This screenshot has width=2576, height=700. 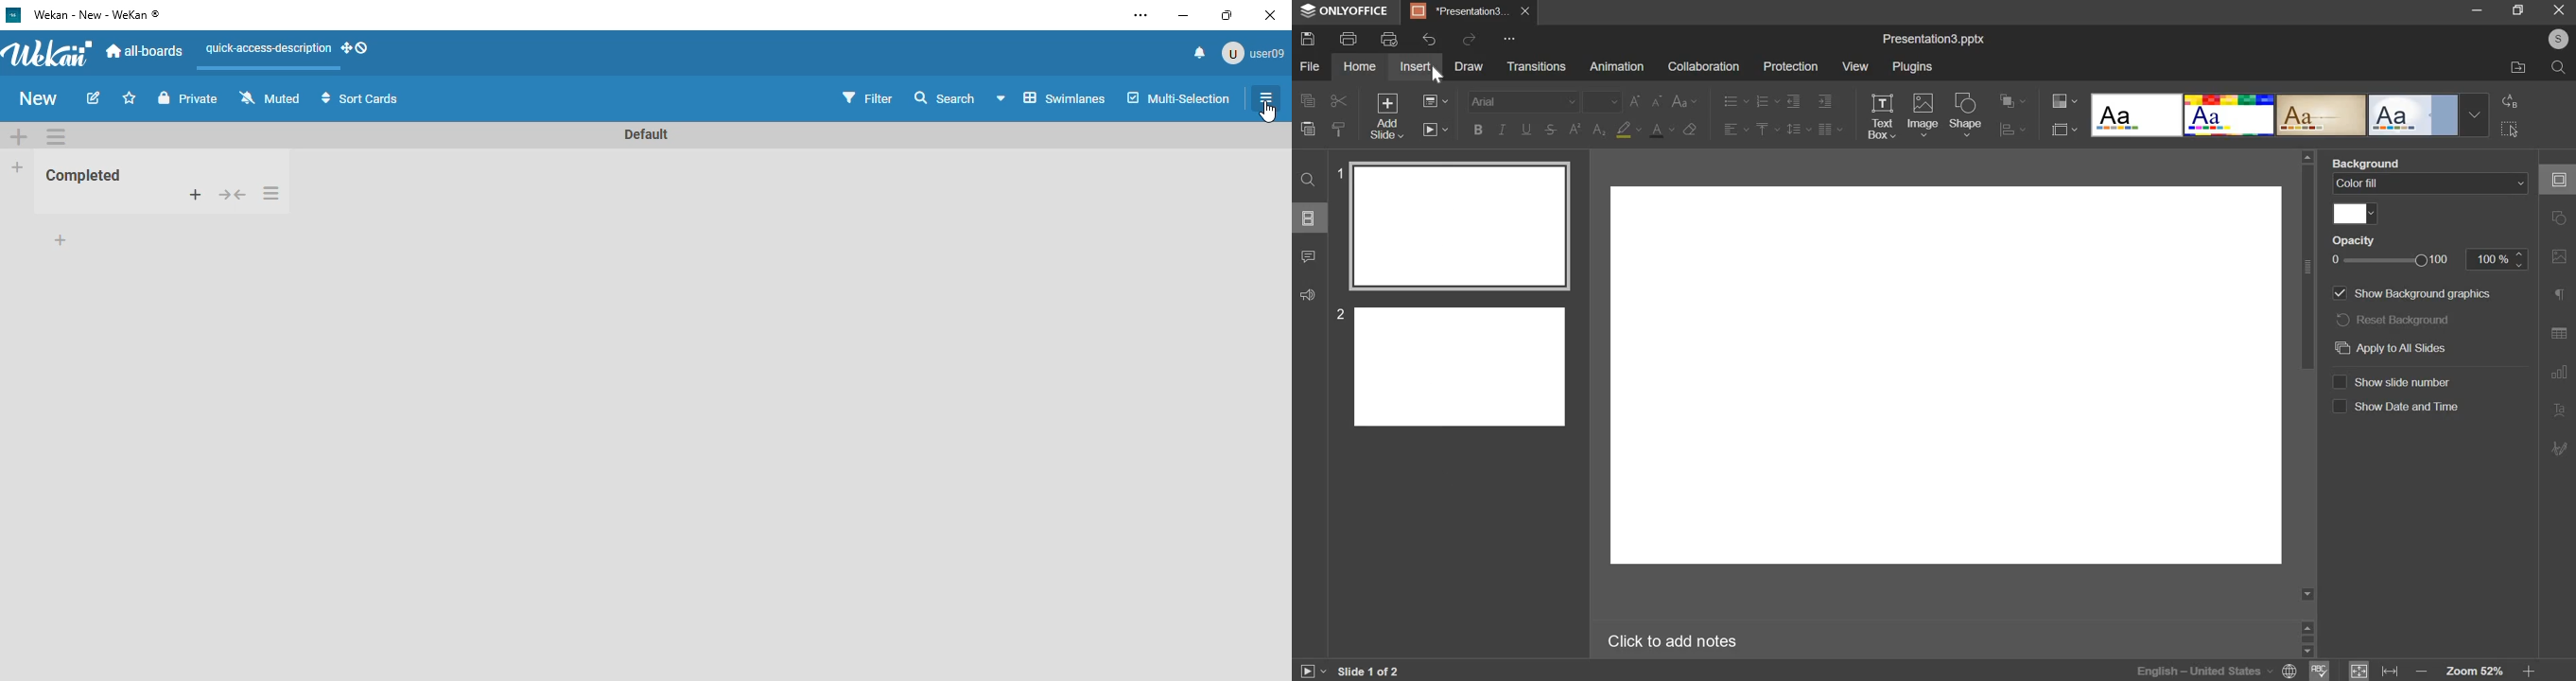 What do you see at coordinates (1934, 40) in the screenshot?
I see `presentation3.pptx` at bounding box center [1934, 40].